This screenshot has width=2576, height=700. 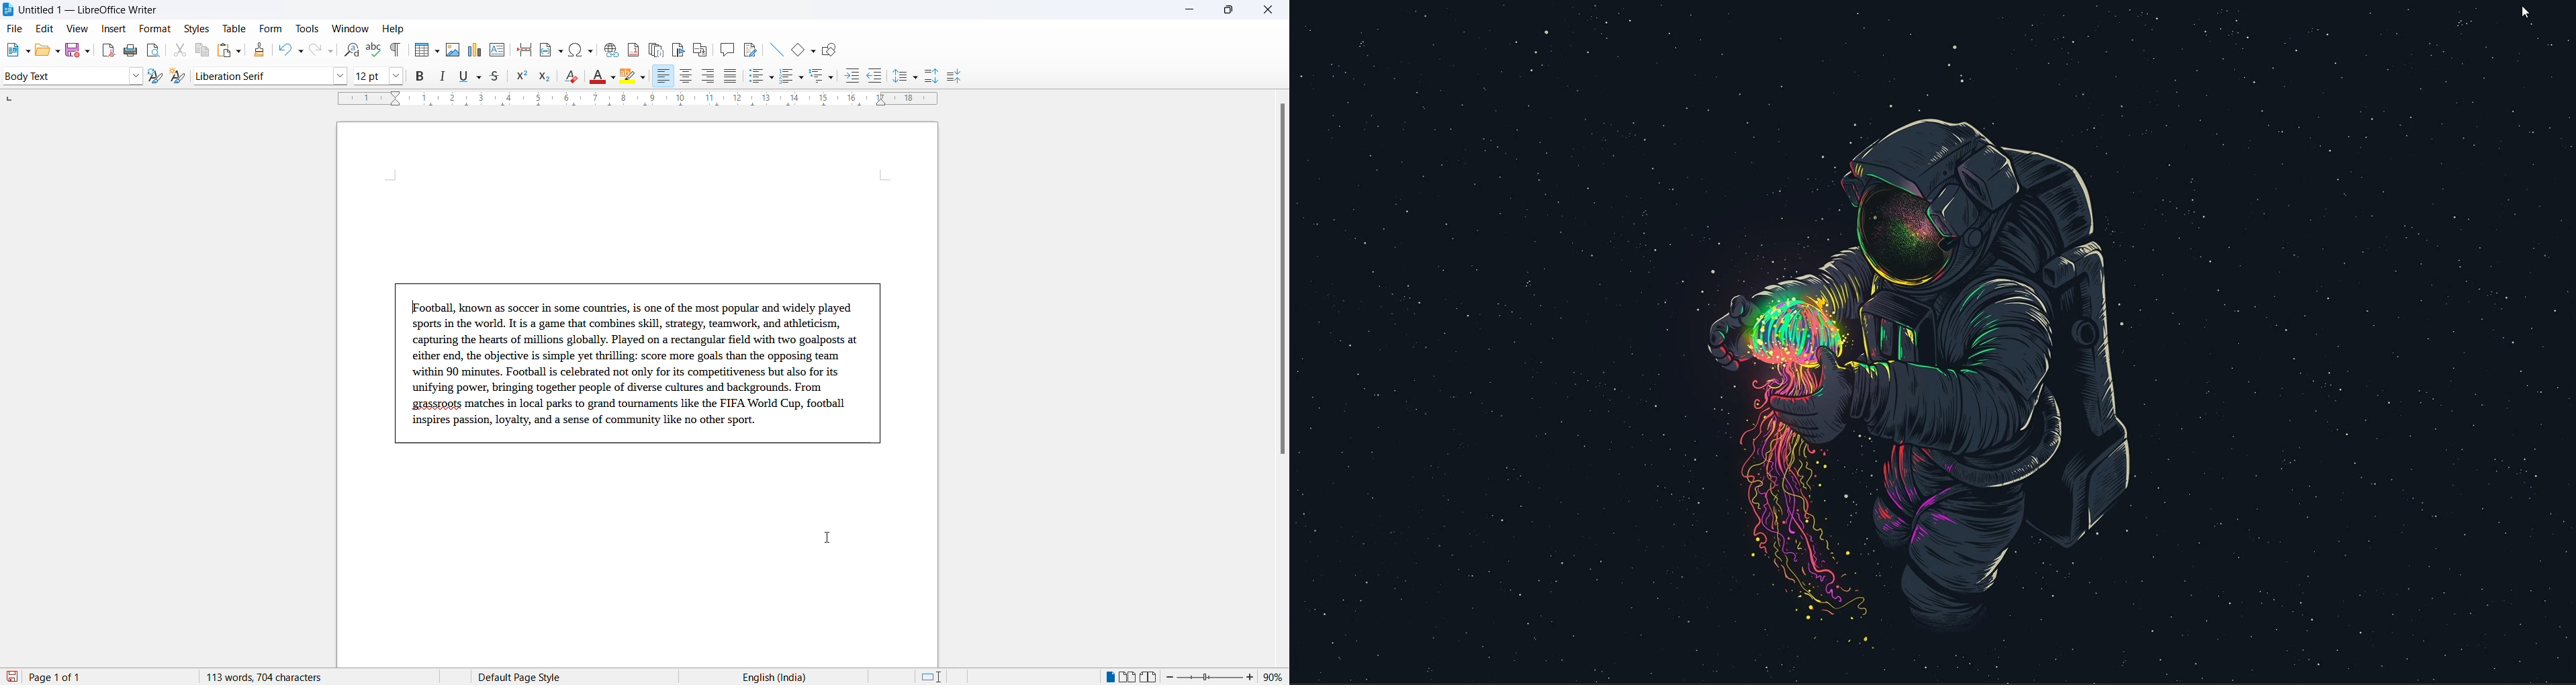 I want to click on font color, so click(x=604, y=77).